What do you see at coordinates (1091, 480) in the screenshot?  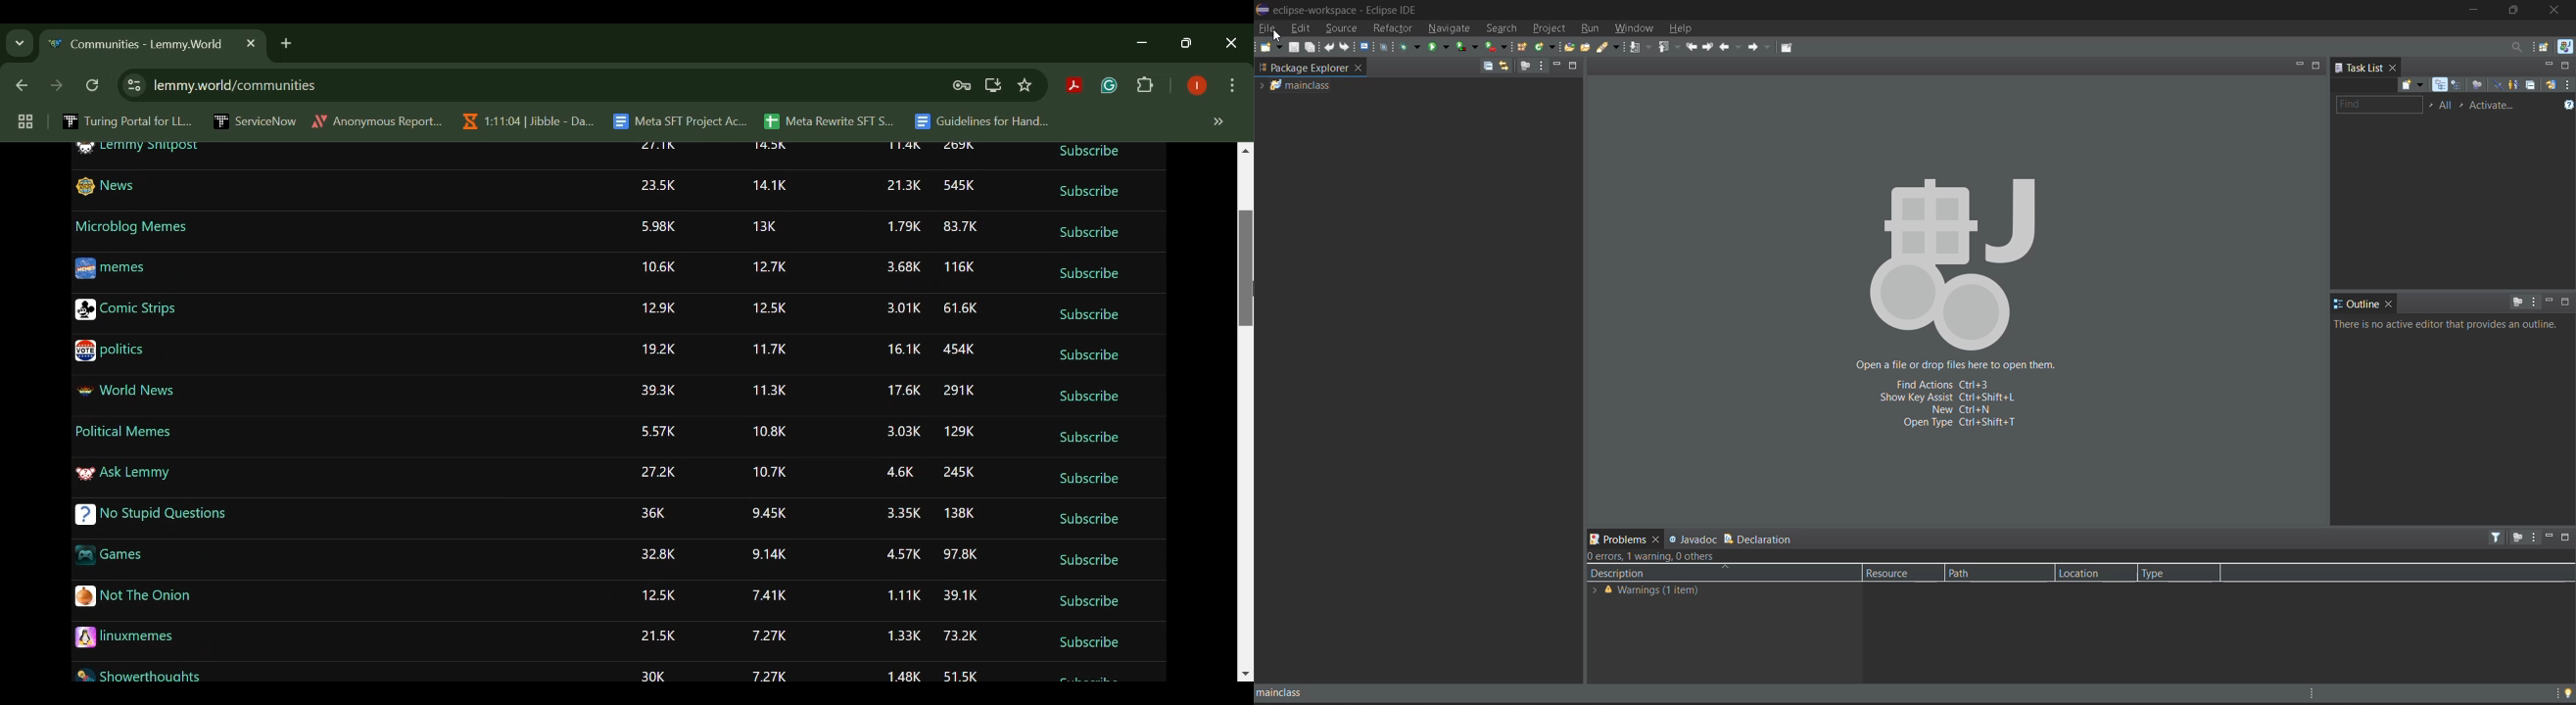 I see `Subscribe` at bounding box center [1091, 480].